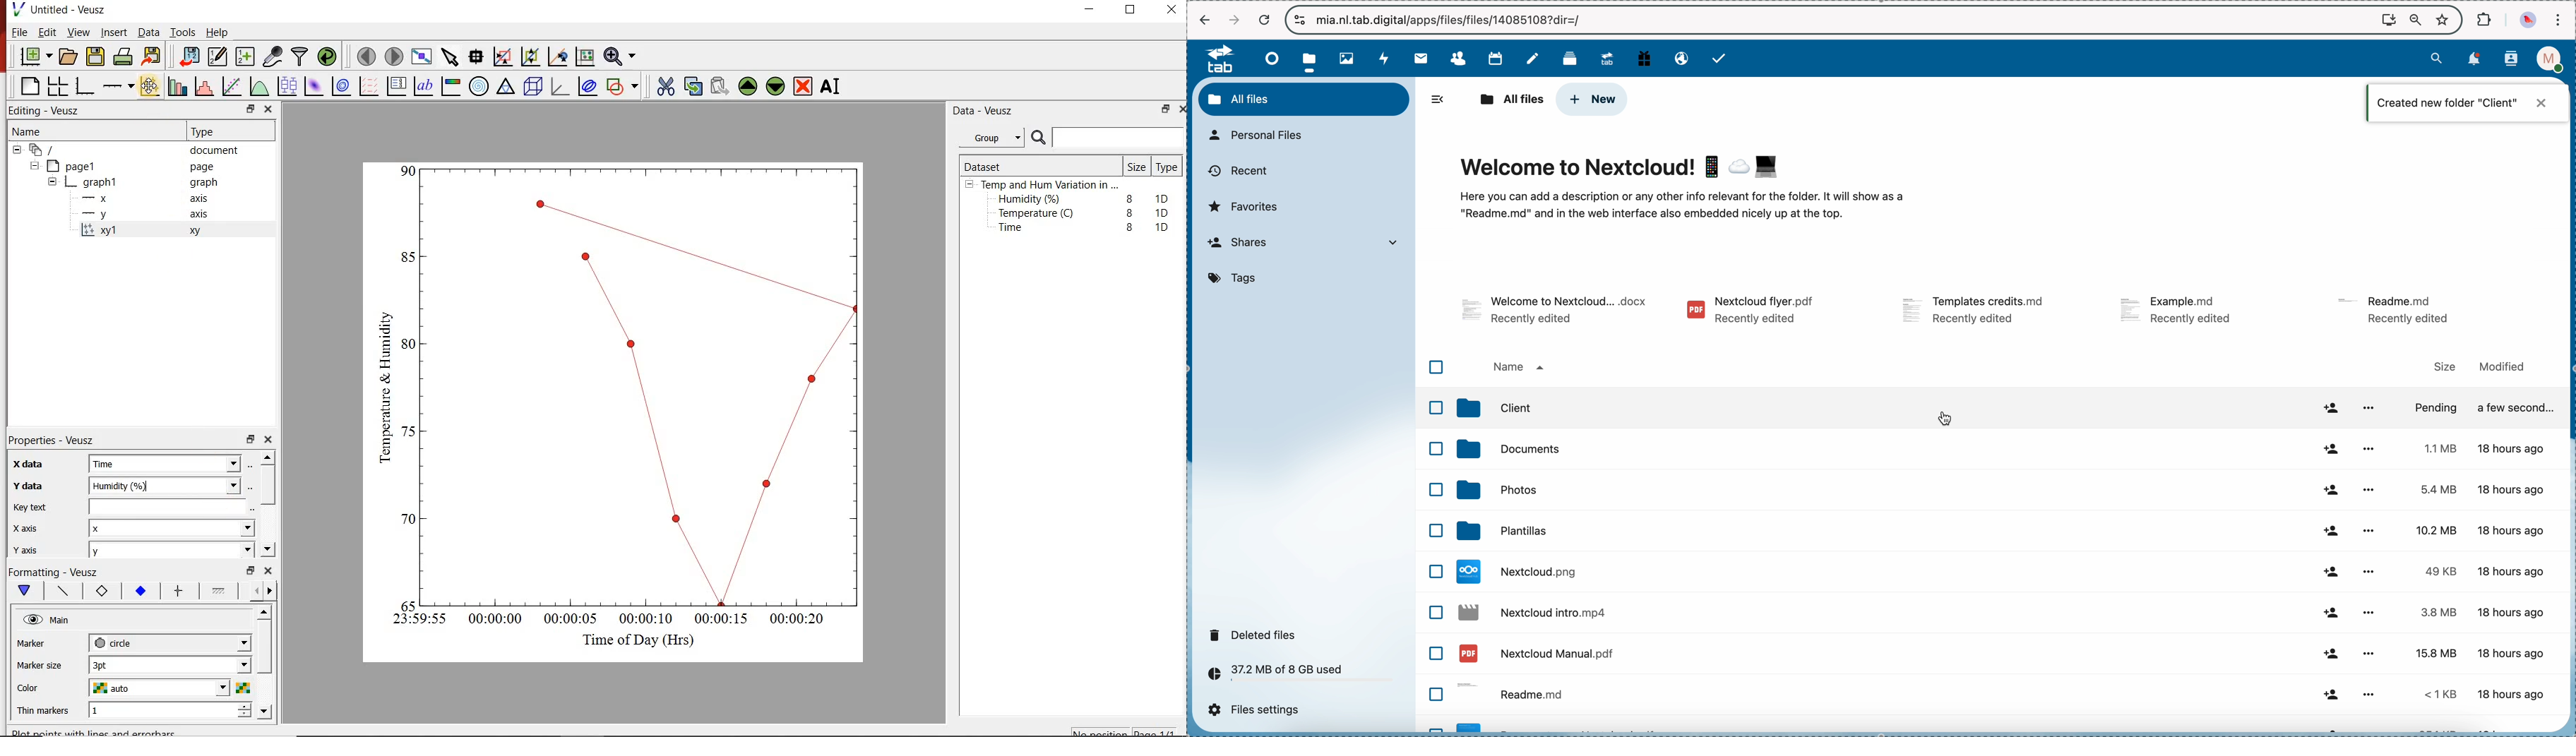  Describe the element at coordinates (1510, 100) in the screenshot. I see `all files` at that location.